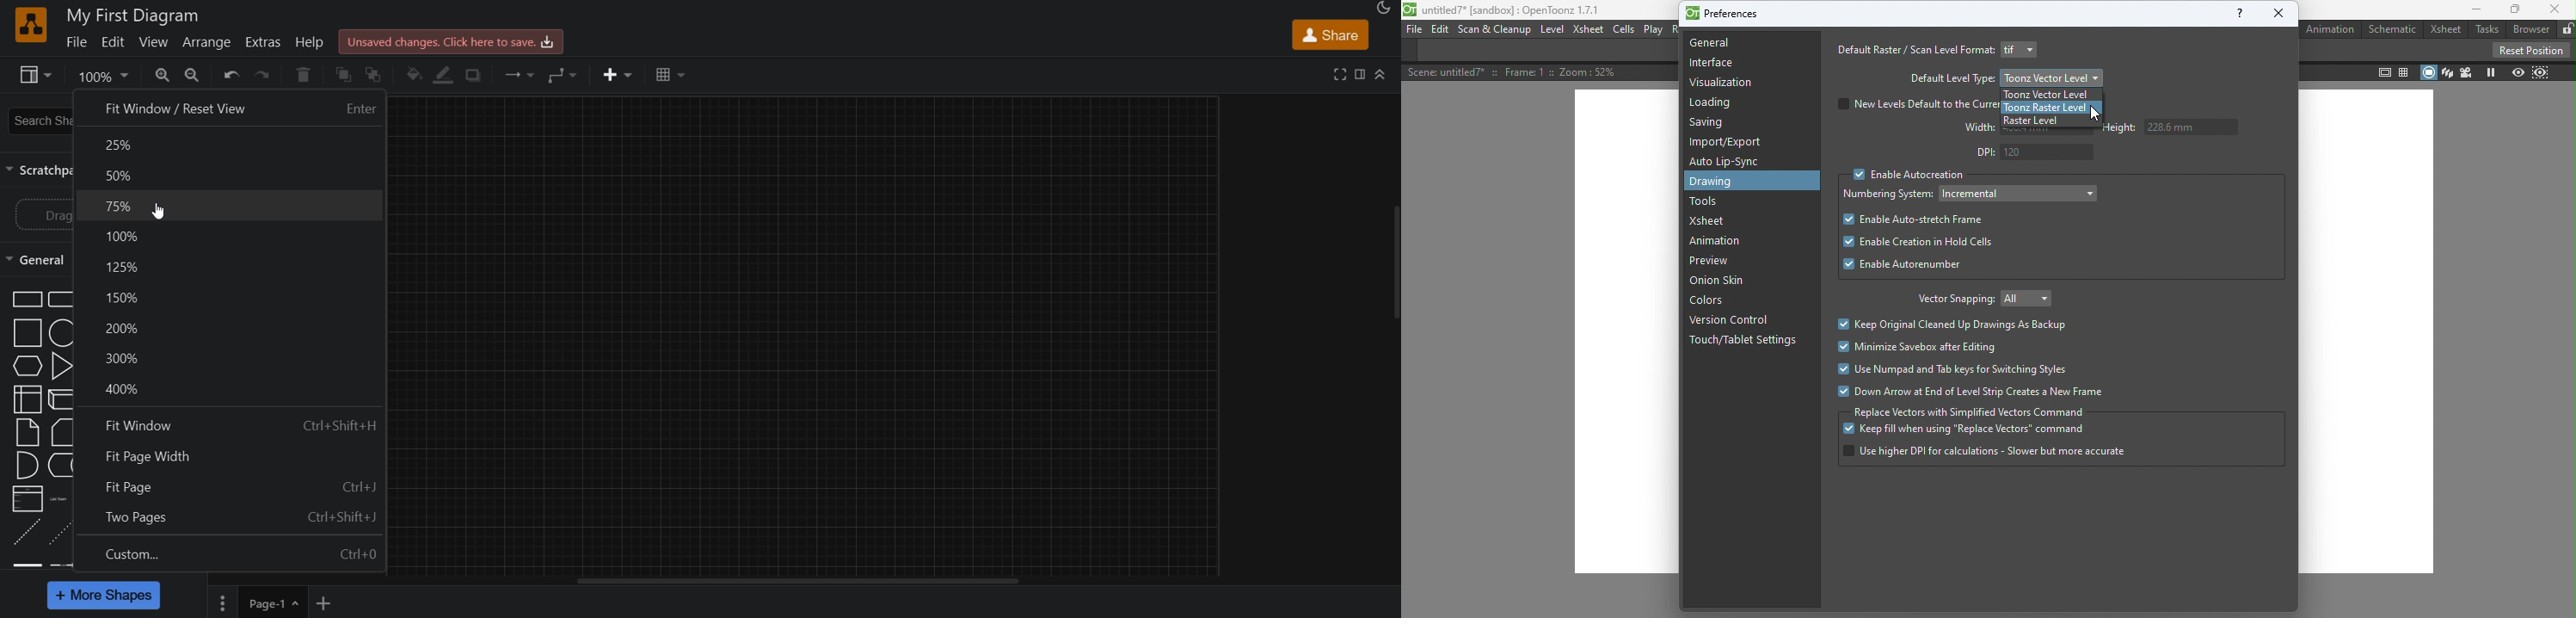 The image size is (2576, 644). Describe the element at coordinates (1909, 176) in the screenshot. I see `Enable Autocreation` at that location.